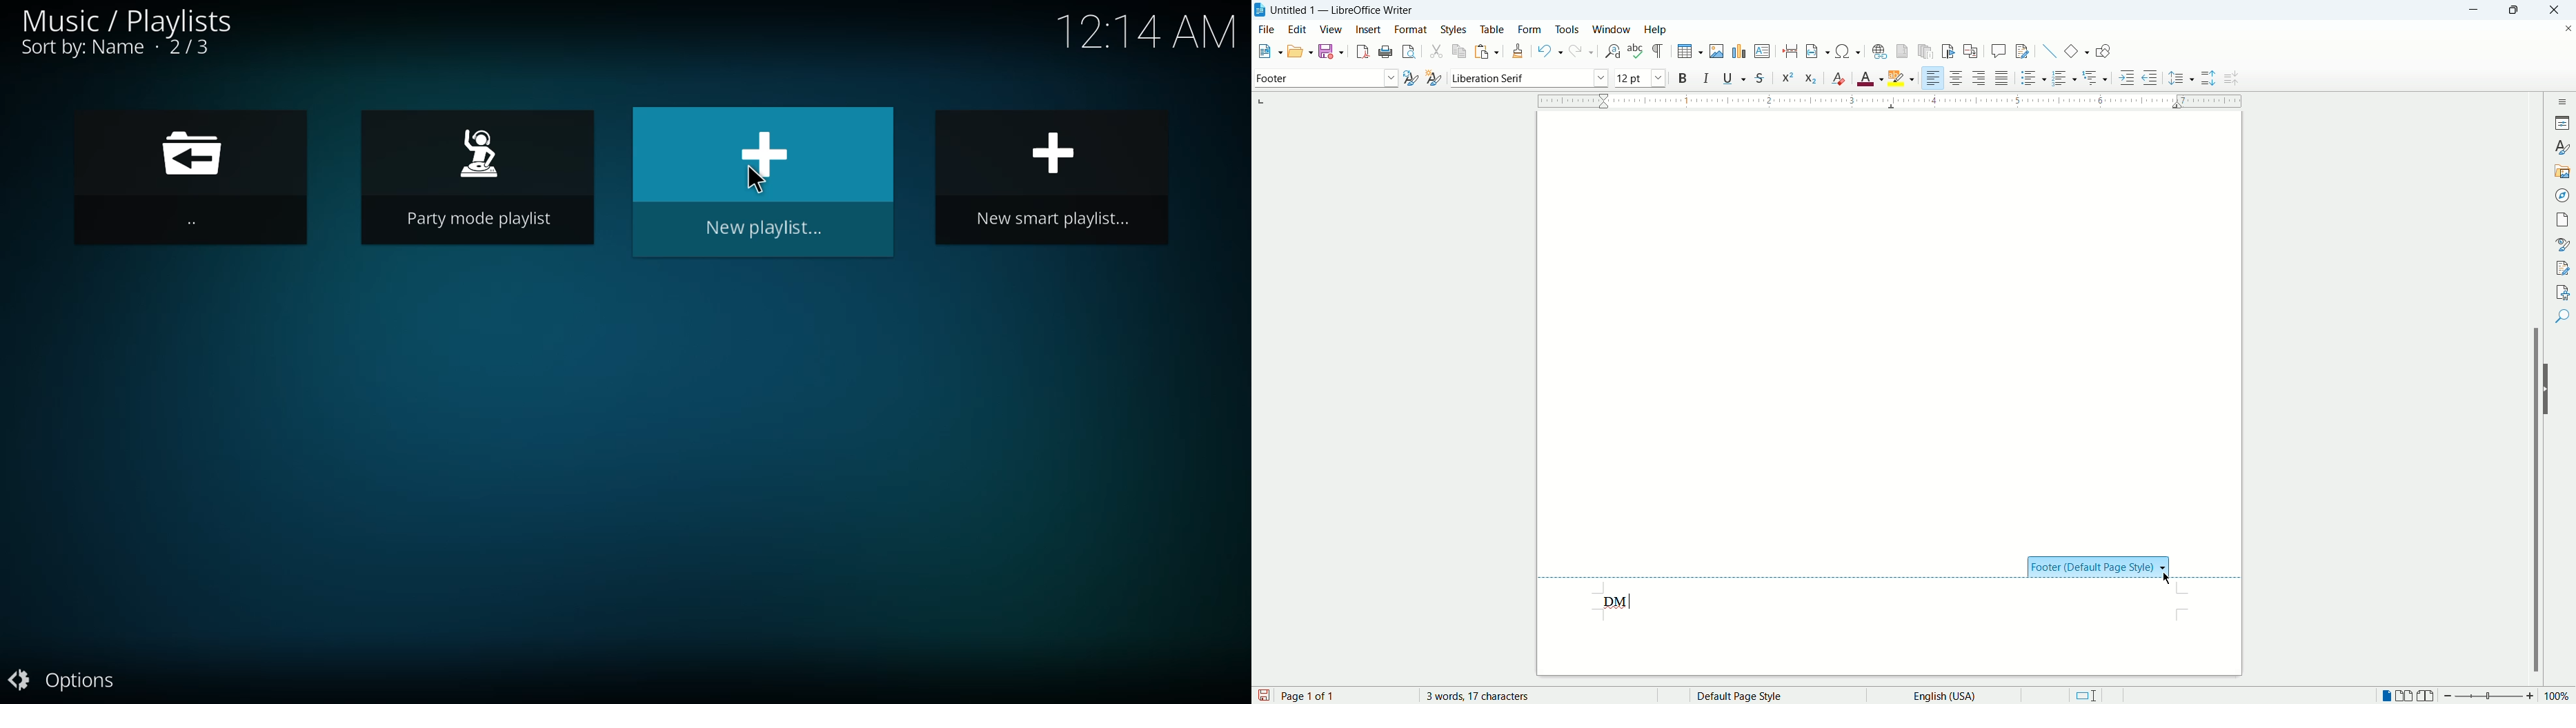 The height and width of the screenshot is (728, 2576). I want to click on maximize, so click(2519, 11).